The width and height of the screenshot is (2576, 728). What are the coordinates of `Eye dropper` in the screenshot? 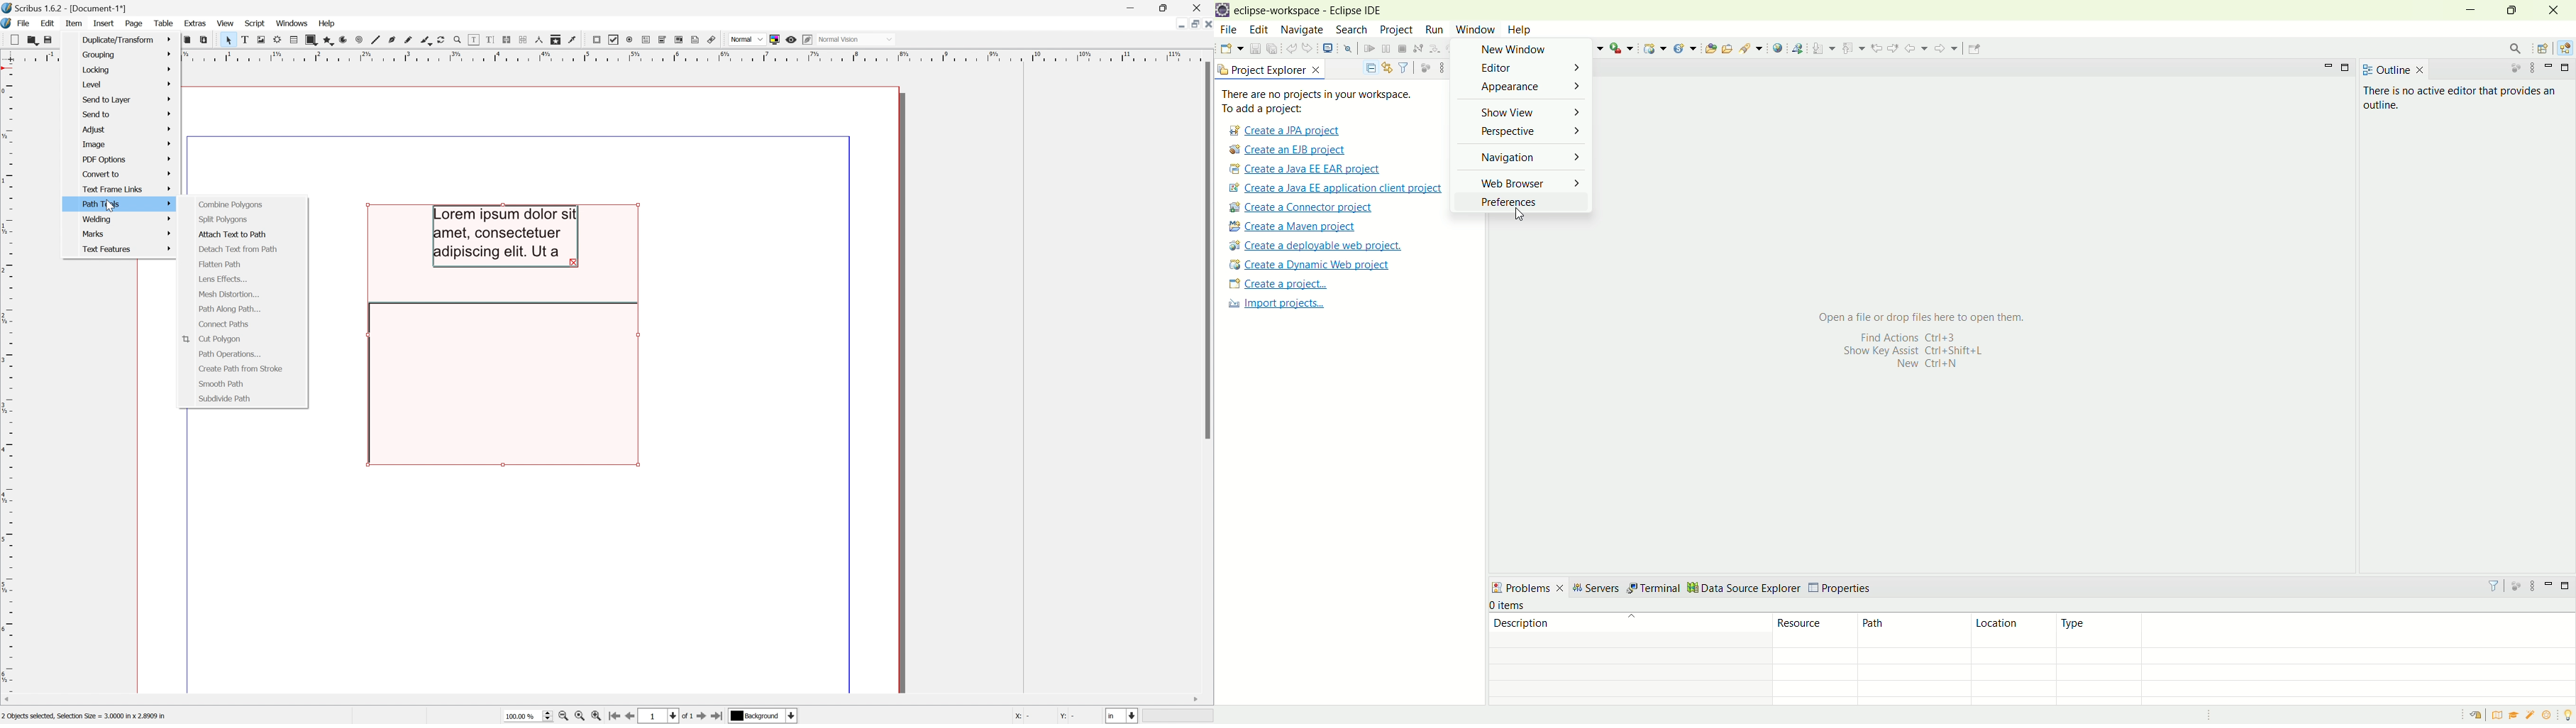 It's located at (574, 39).